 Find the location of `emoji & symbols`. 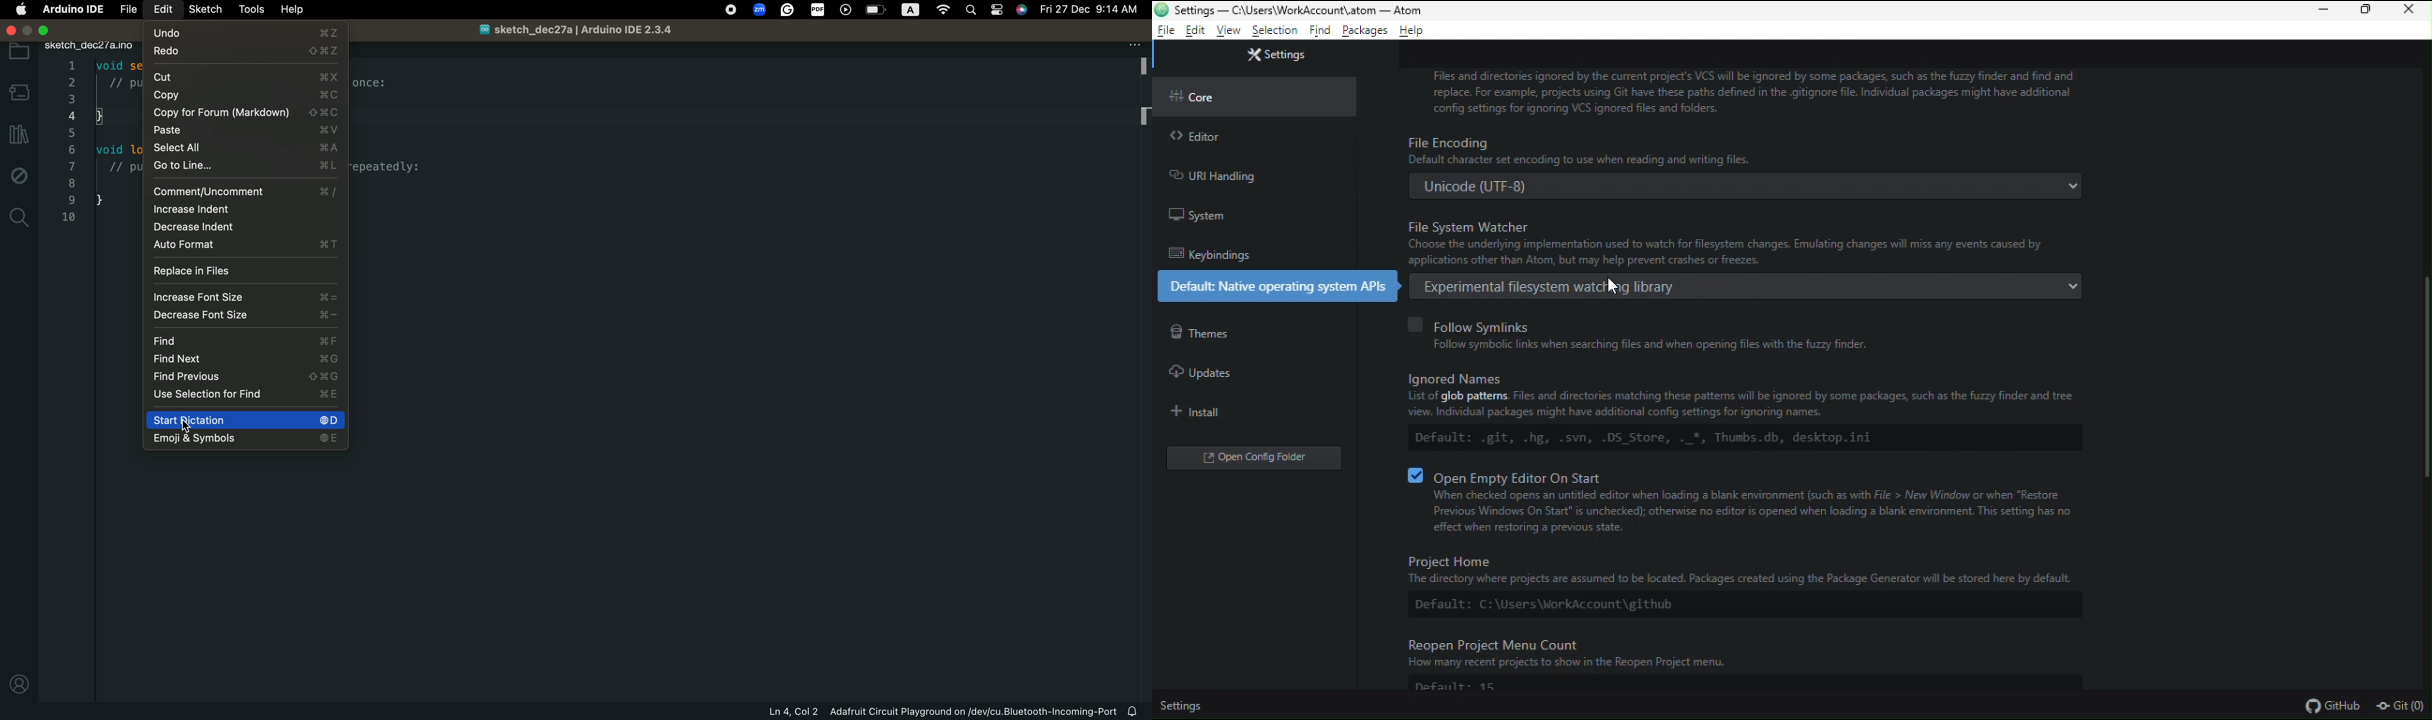

emoji & symbols is located at coordinates (244, 440).